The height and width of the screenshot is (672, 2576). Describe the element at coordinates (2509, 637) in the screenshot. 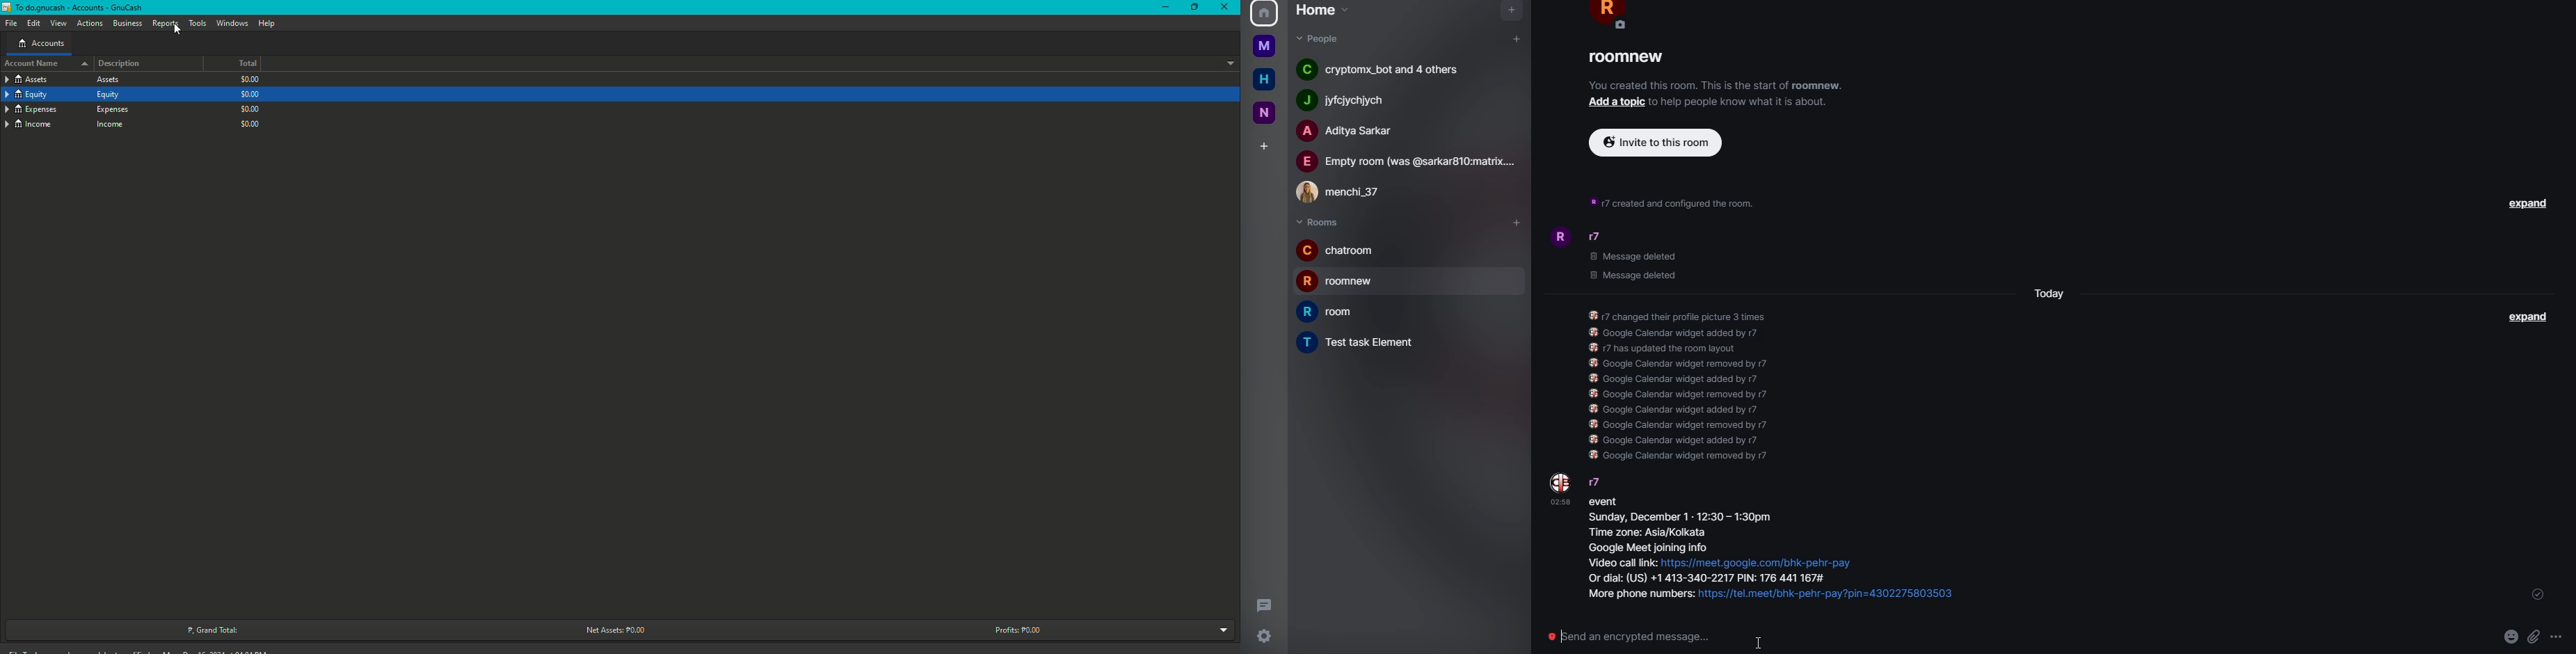

I see `emoji` at that location.